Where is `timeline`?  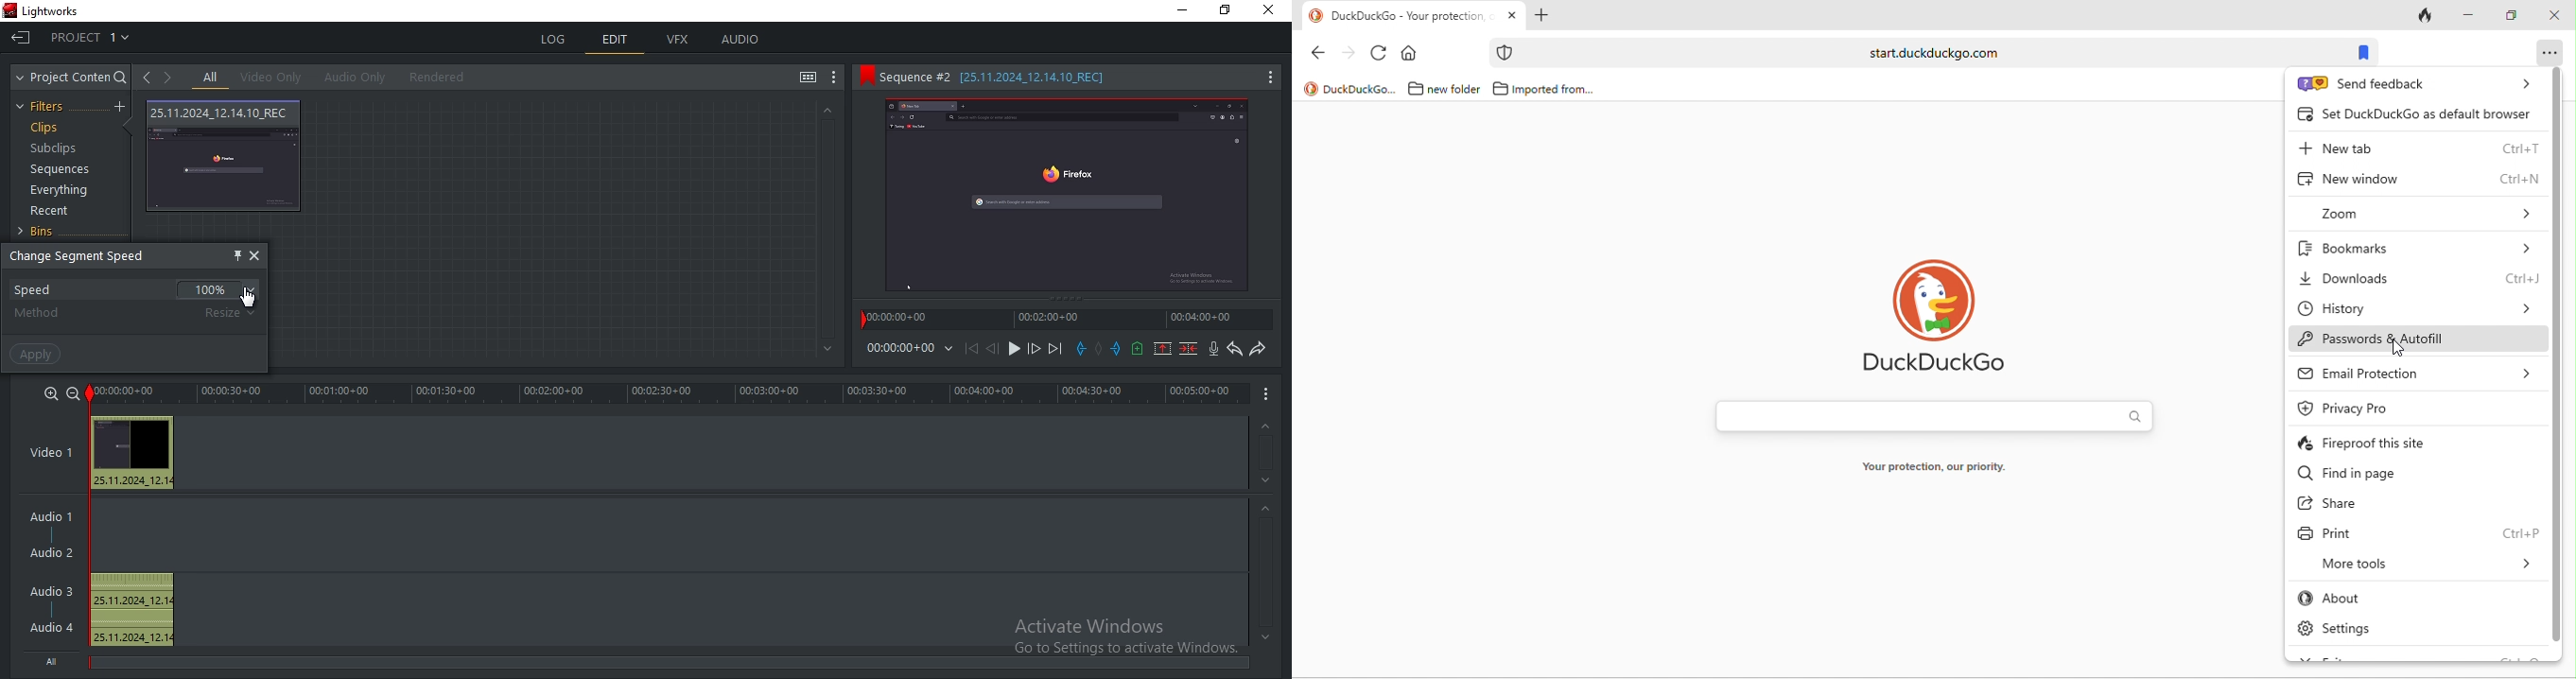
timeline is located at coordinates (669, 393).